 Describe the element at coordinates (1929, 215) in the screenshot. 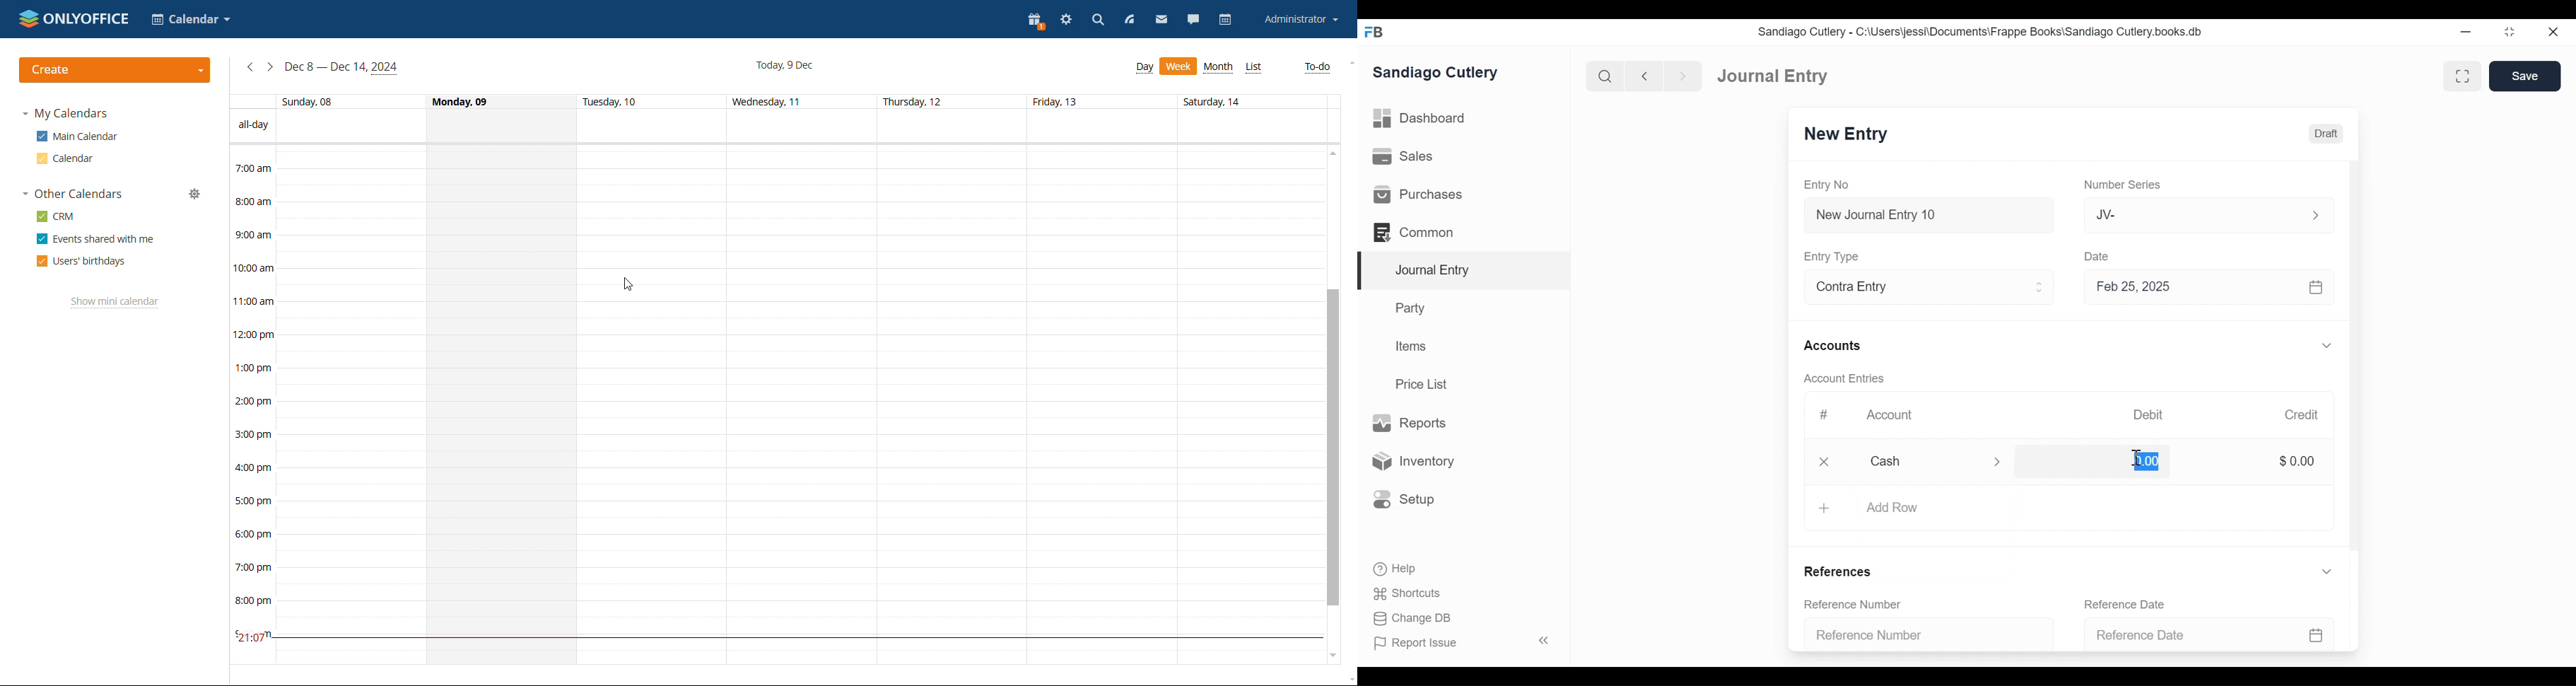

I see `New Journal Entry 10` at that location.